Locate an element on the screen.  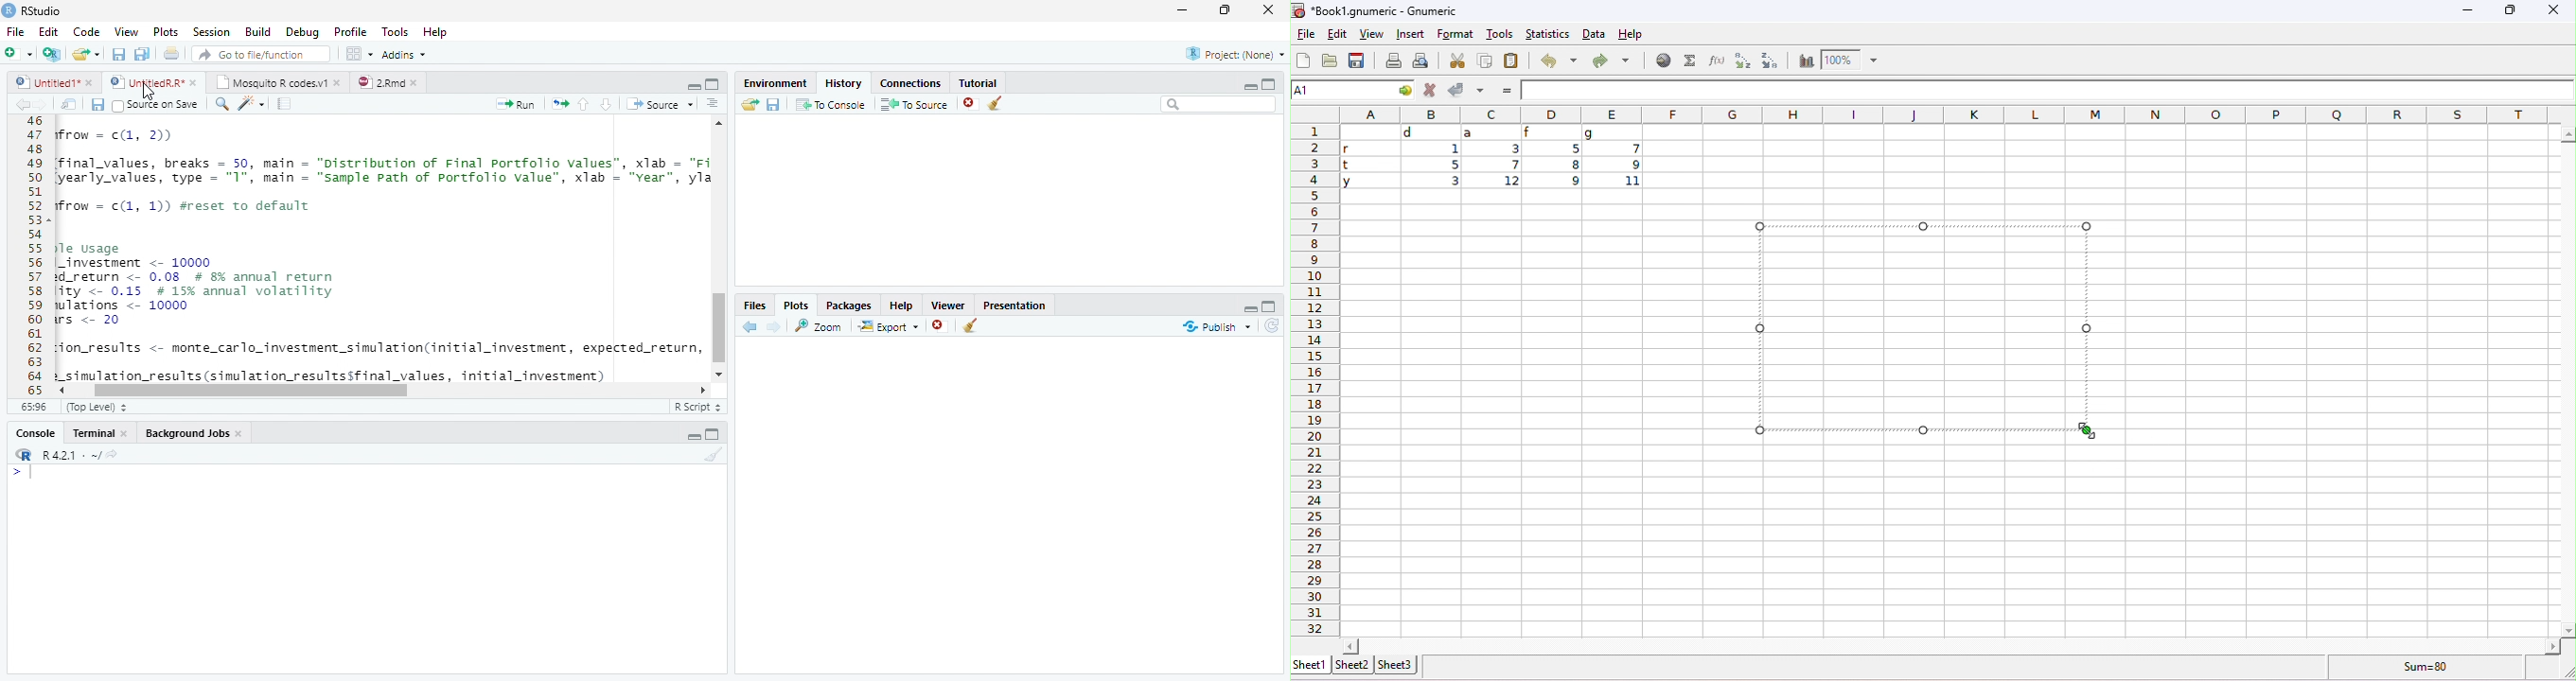
Open in new window is located at coordinates (69, 104).